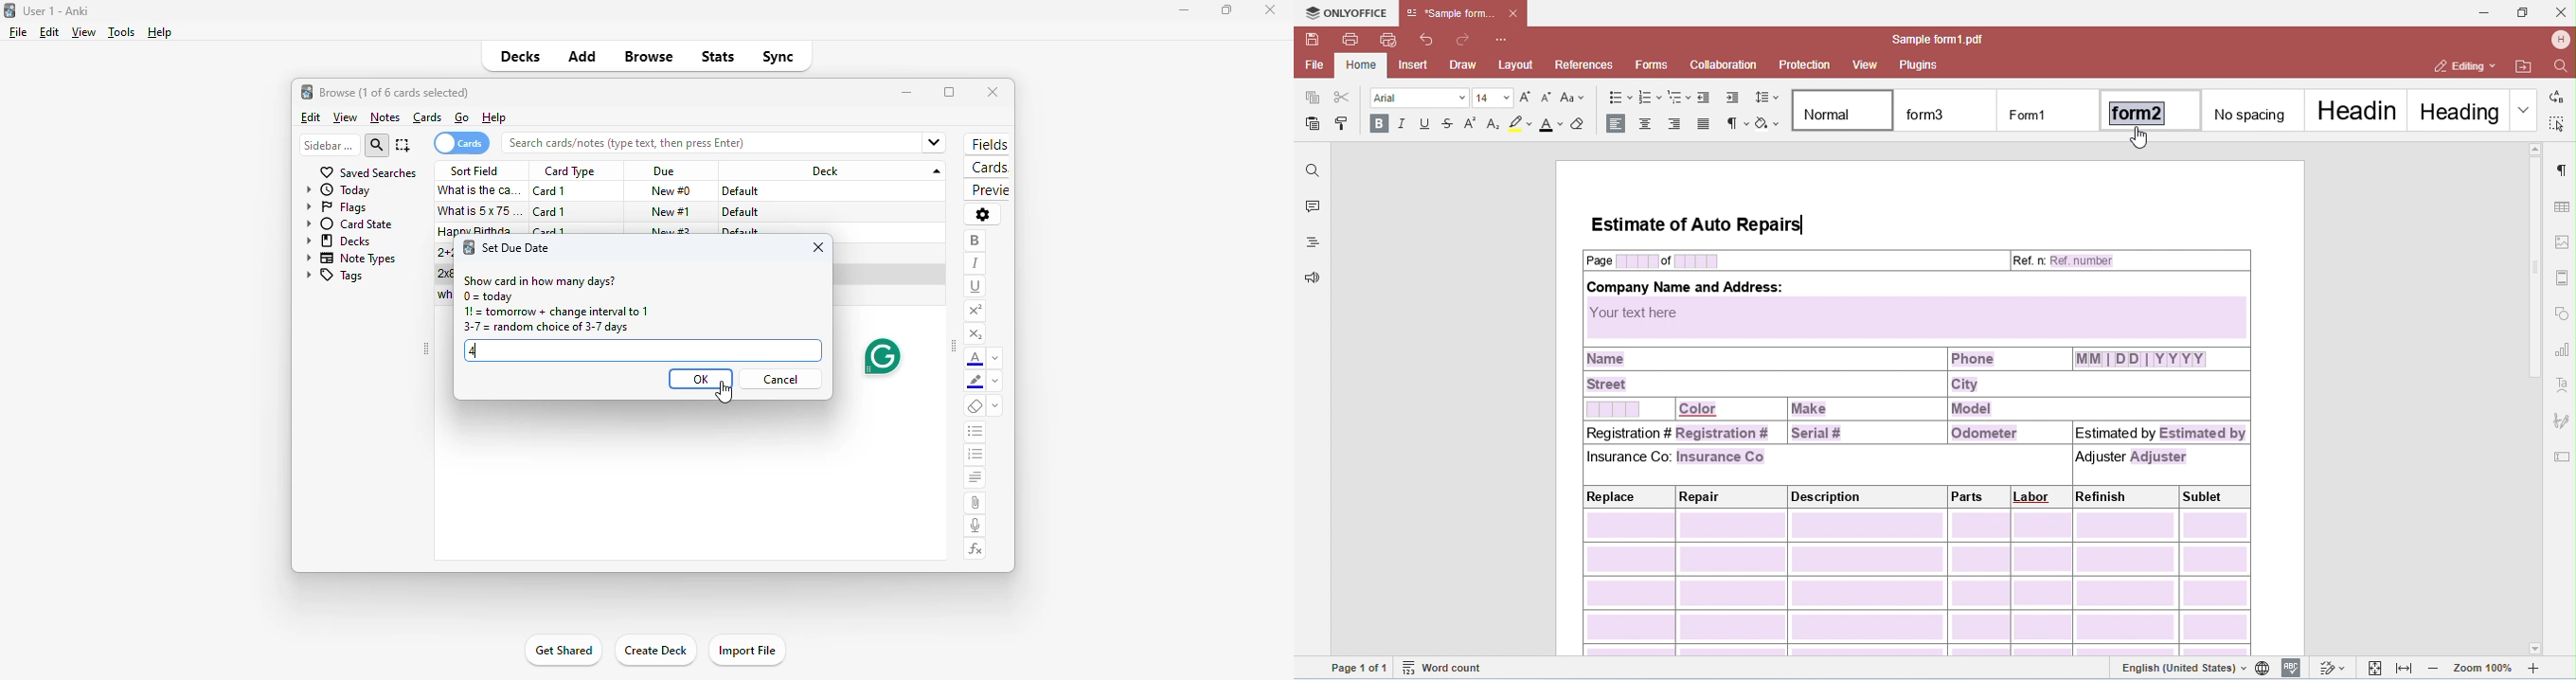  Describe the element at coordinates (987, 145) in the screenshot. I see `fields` at that location.